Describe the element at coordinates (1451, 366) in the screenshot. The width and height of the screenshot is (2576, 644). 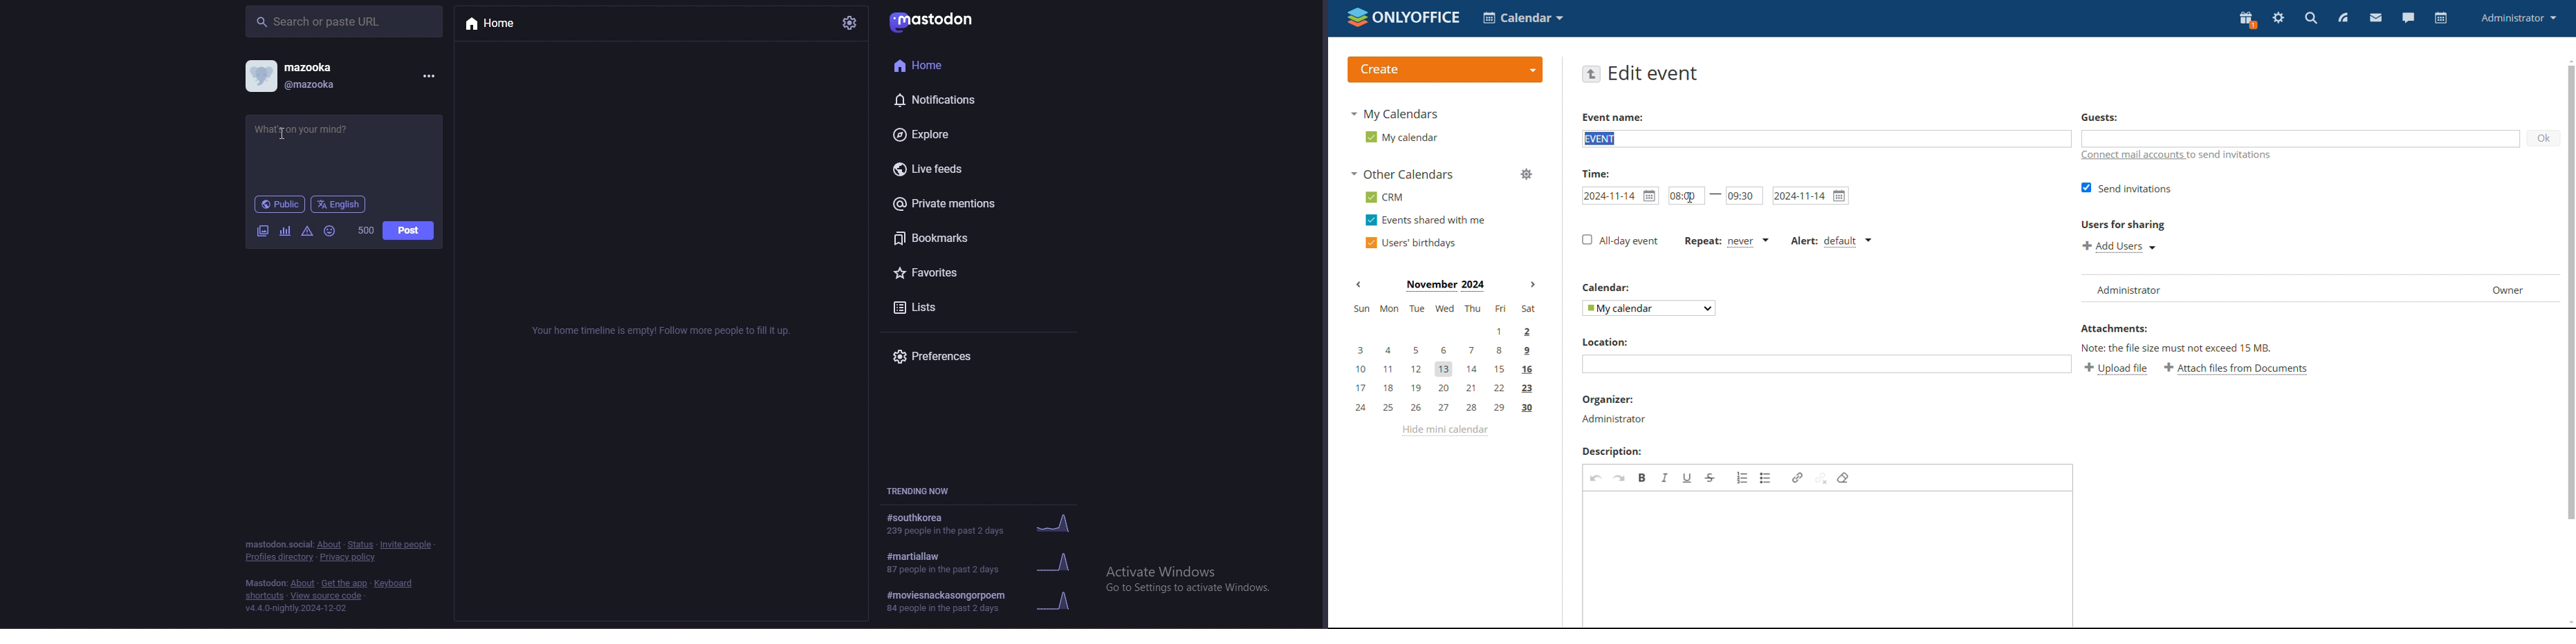
I see `10, 11, 12, 13, 14, 15, 16` at that location.